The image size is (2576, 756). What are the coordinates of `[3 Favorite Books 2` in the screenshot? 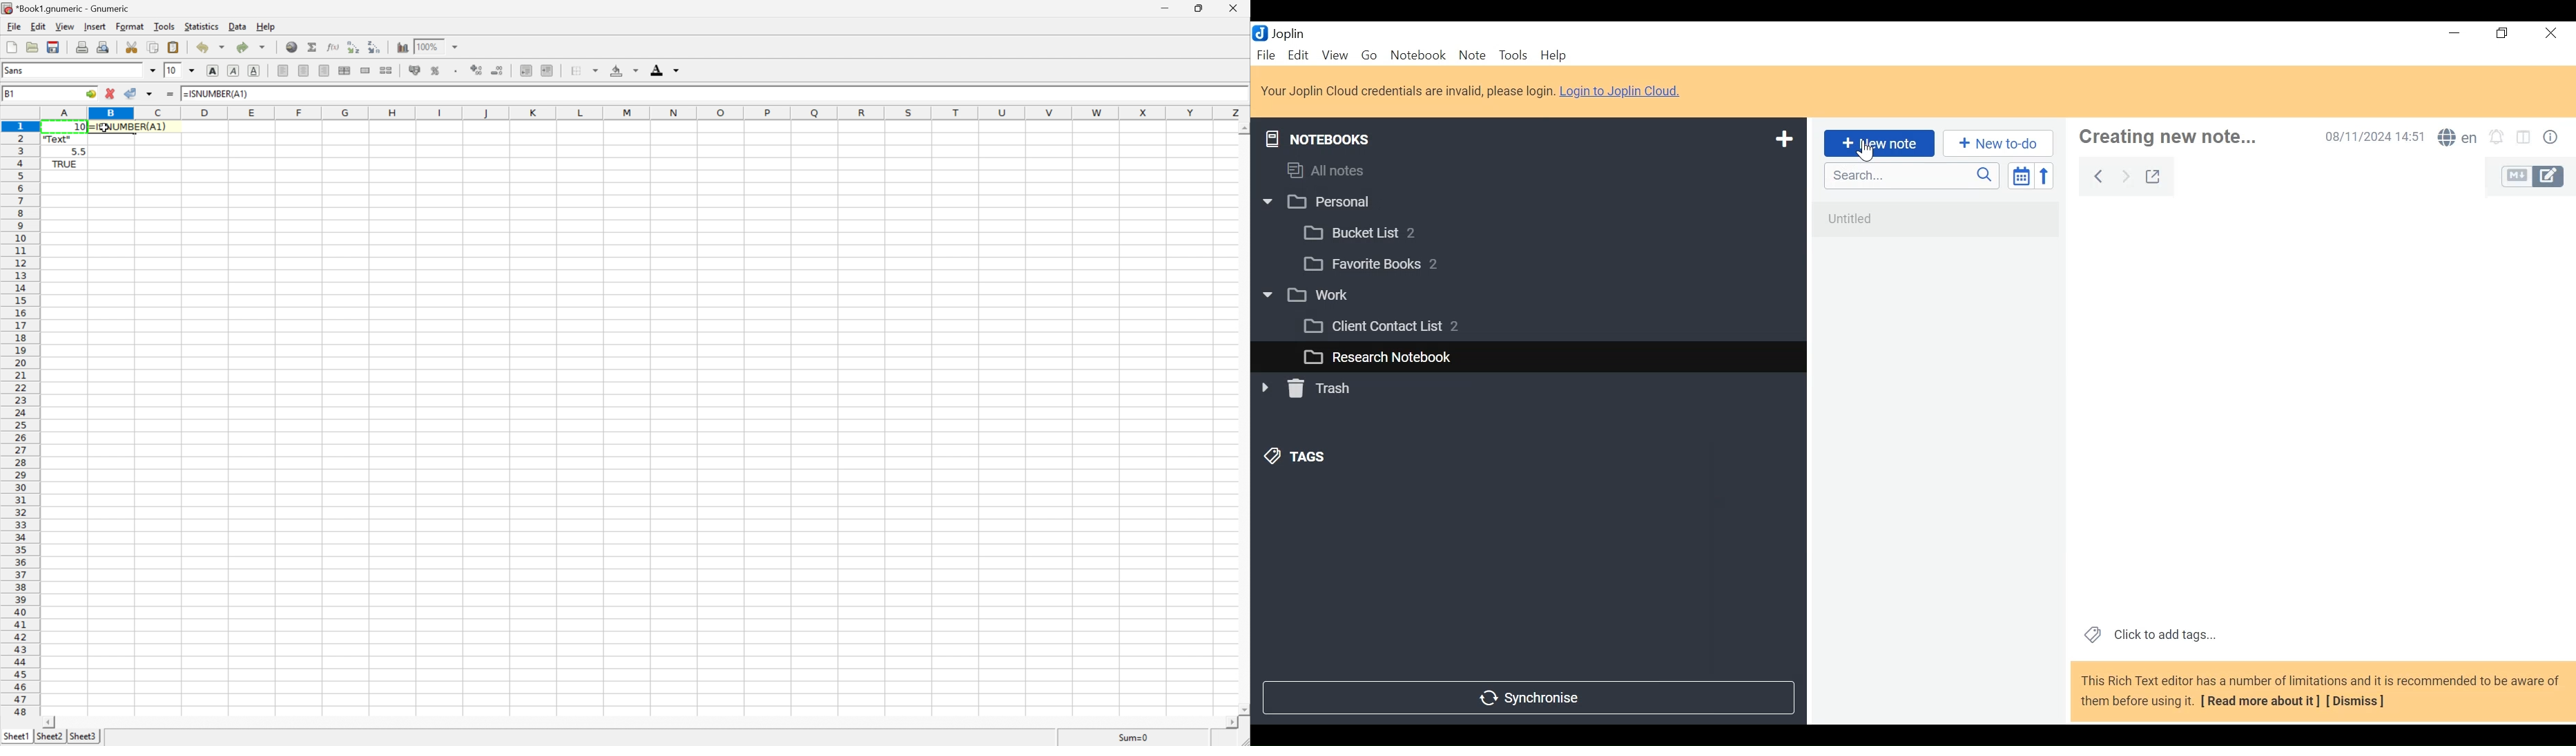 It's located at (1382, 265).